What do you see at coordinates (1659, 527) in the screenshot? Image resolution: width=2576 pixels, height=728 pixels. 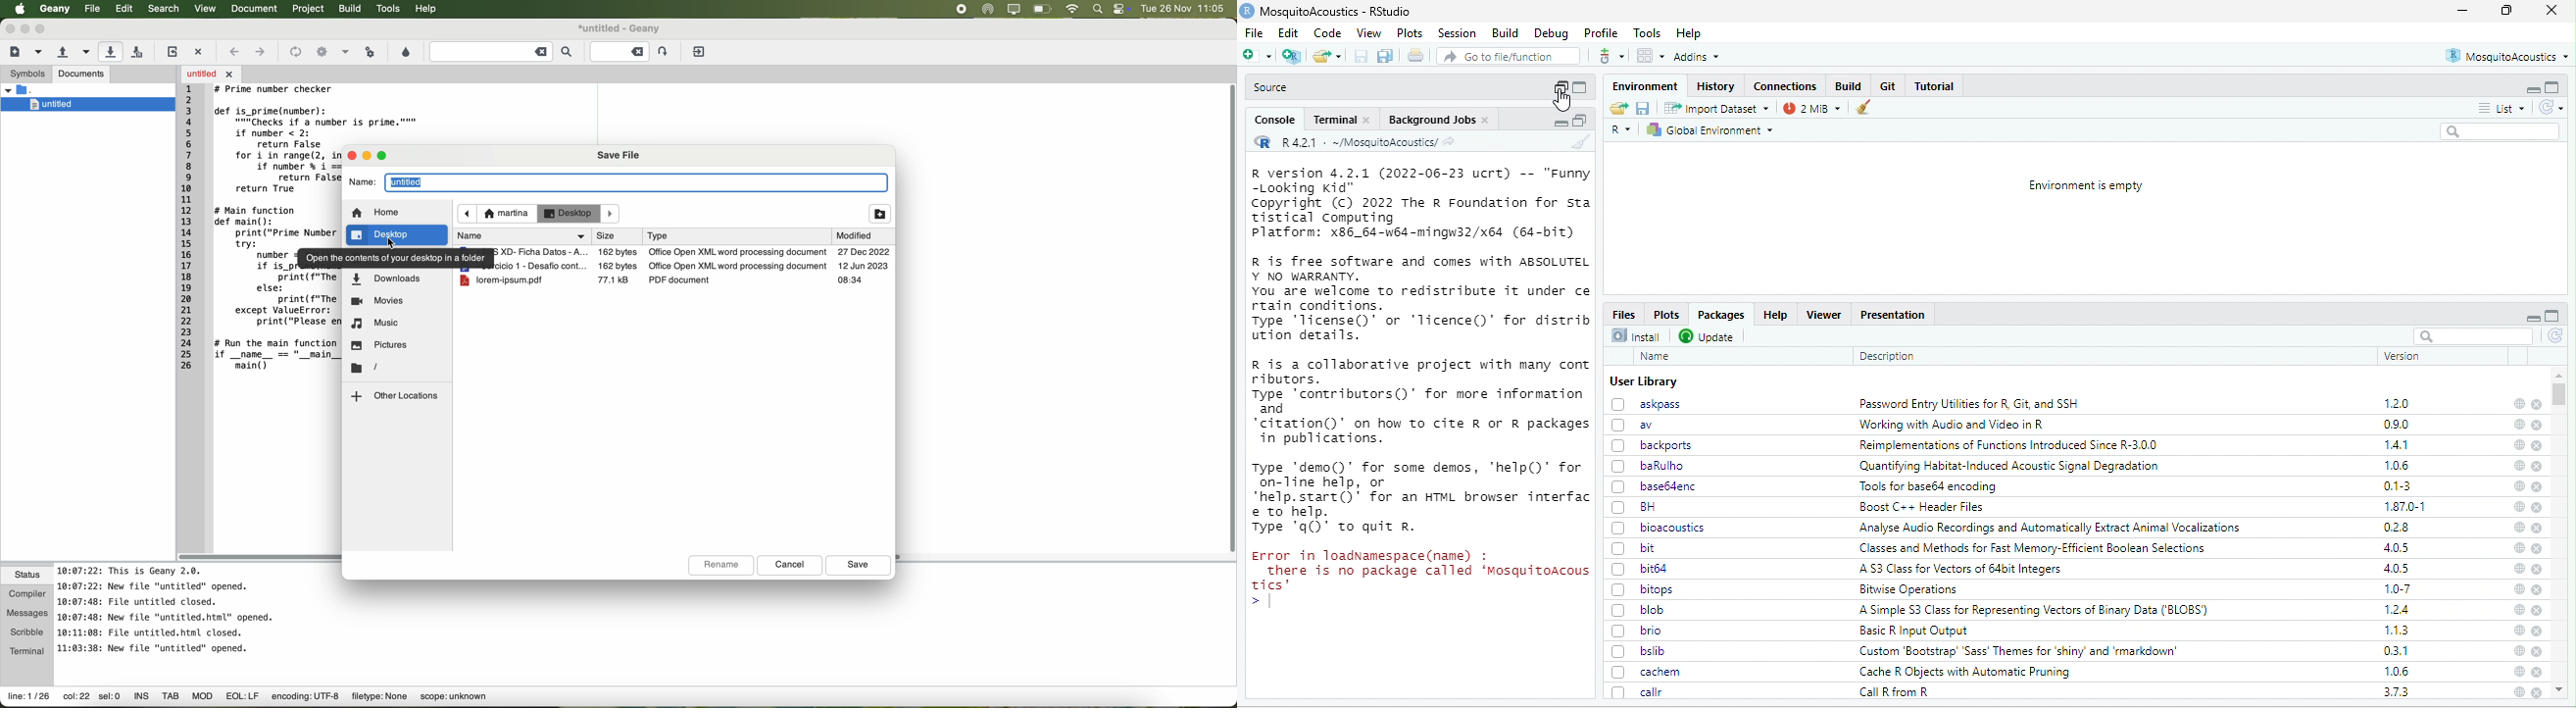 I see `bioacoustics` at bounding box center [1659, 527].